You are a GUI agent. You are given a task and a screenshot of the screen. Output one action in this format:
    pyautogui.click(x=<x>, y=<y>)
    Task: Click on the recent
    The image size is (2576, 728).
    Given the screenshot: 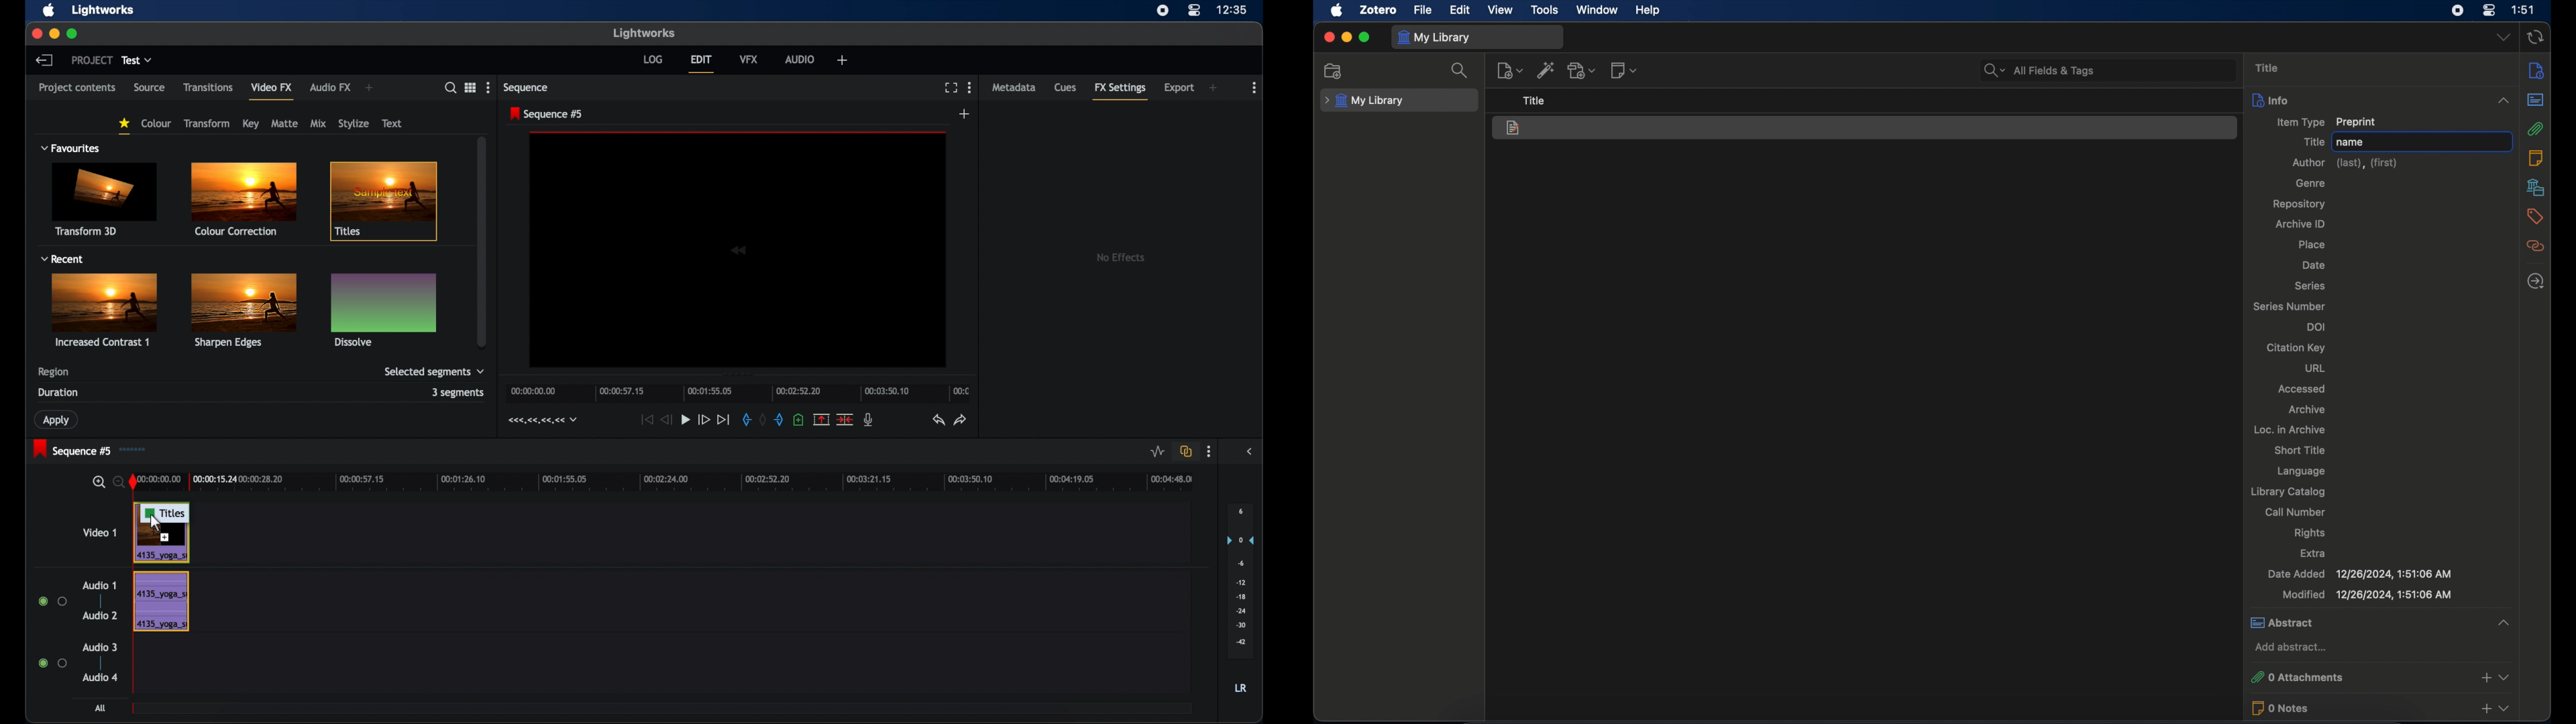 What is the action you would take?
    pyautogui.click(x=62, y=259)
    